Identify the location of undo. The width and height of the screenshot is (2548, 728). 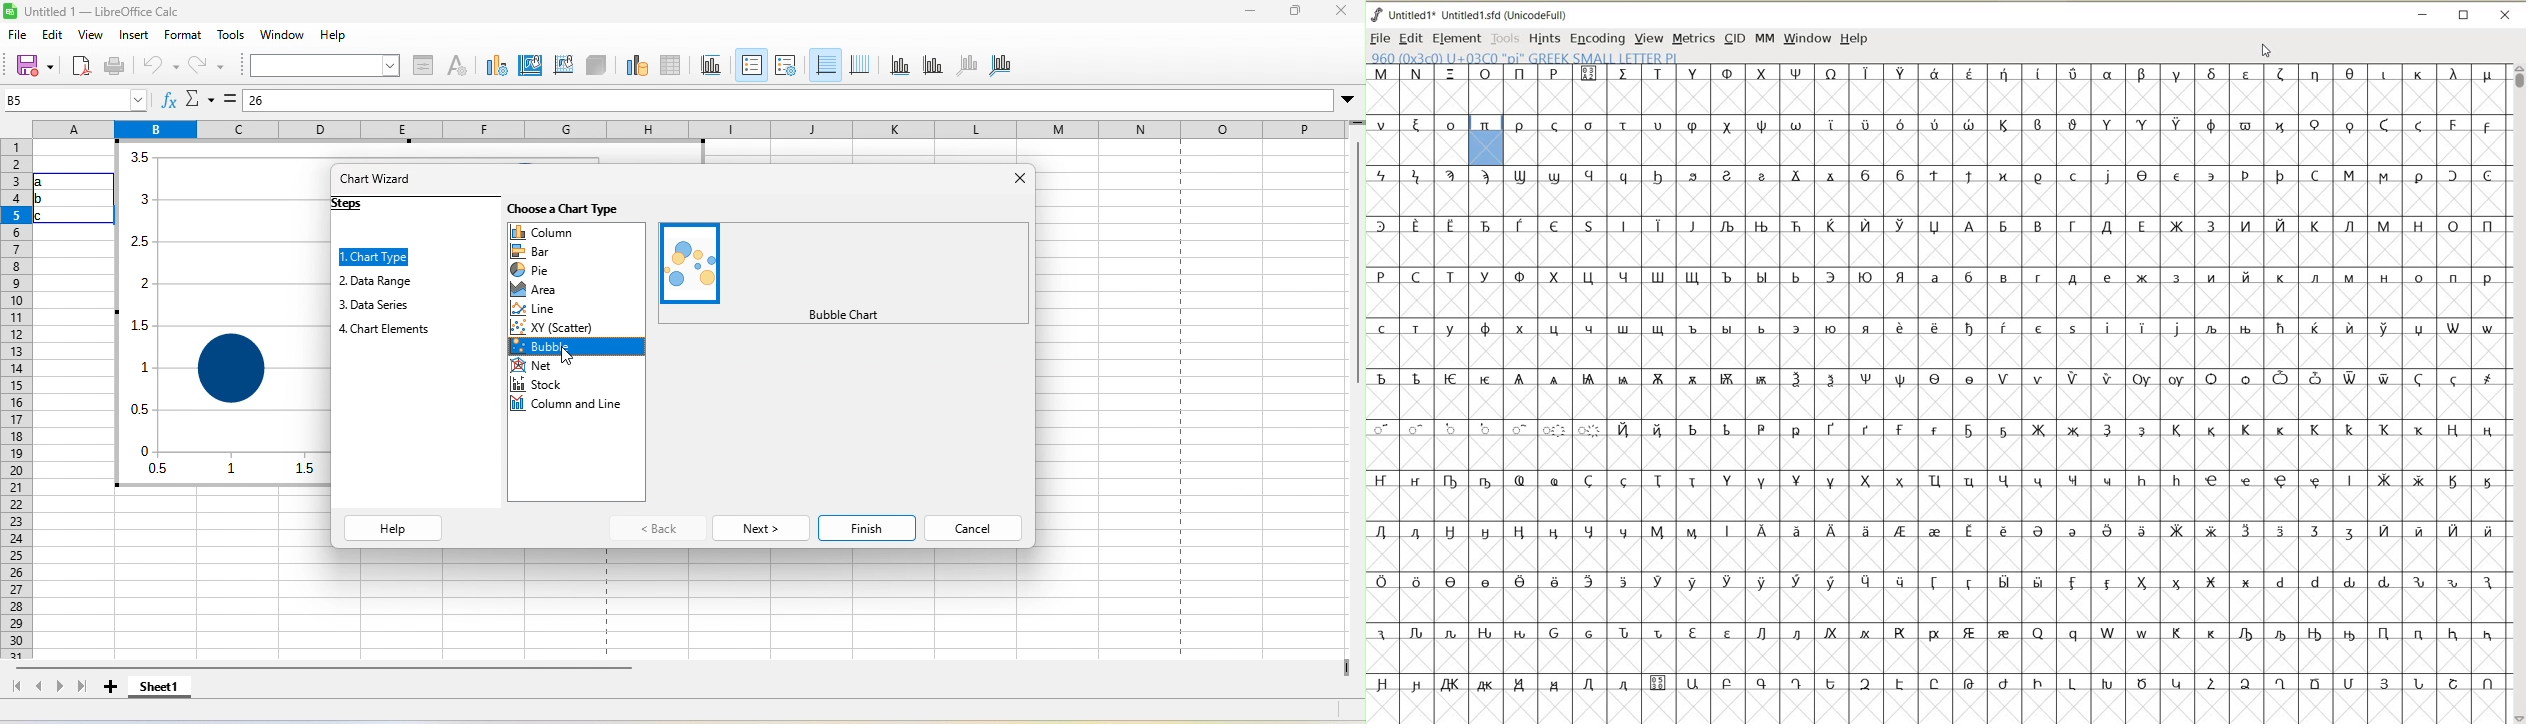
(161, 66).